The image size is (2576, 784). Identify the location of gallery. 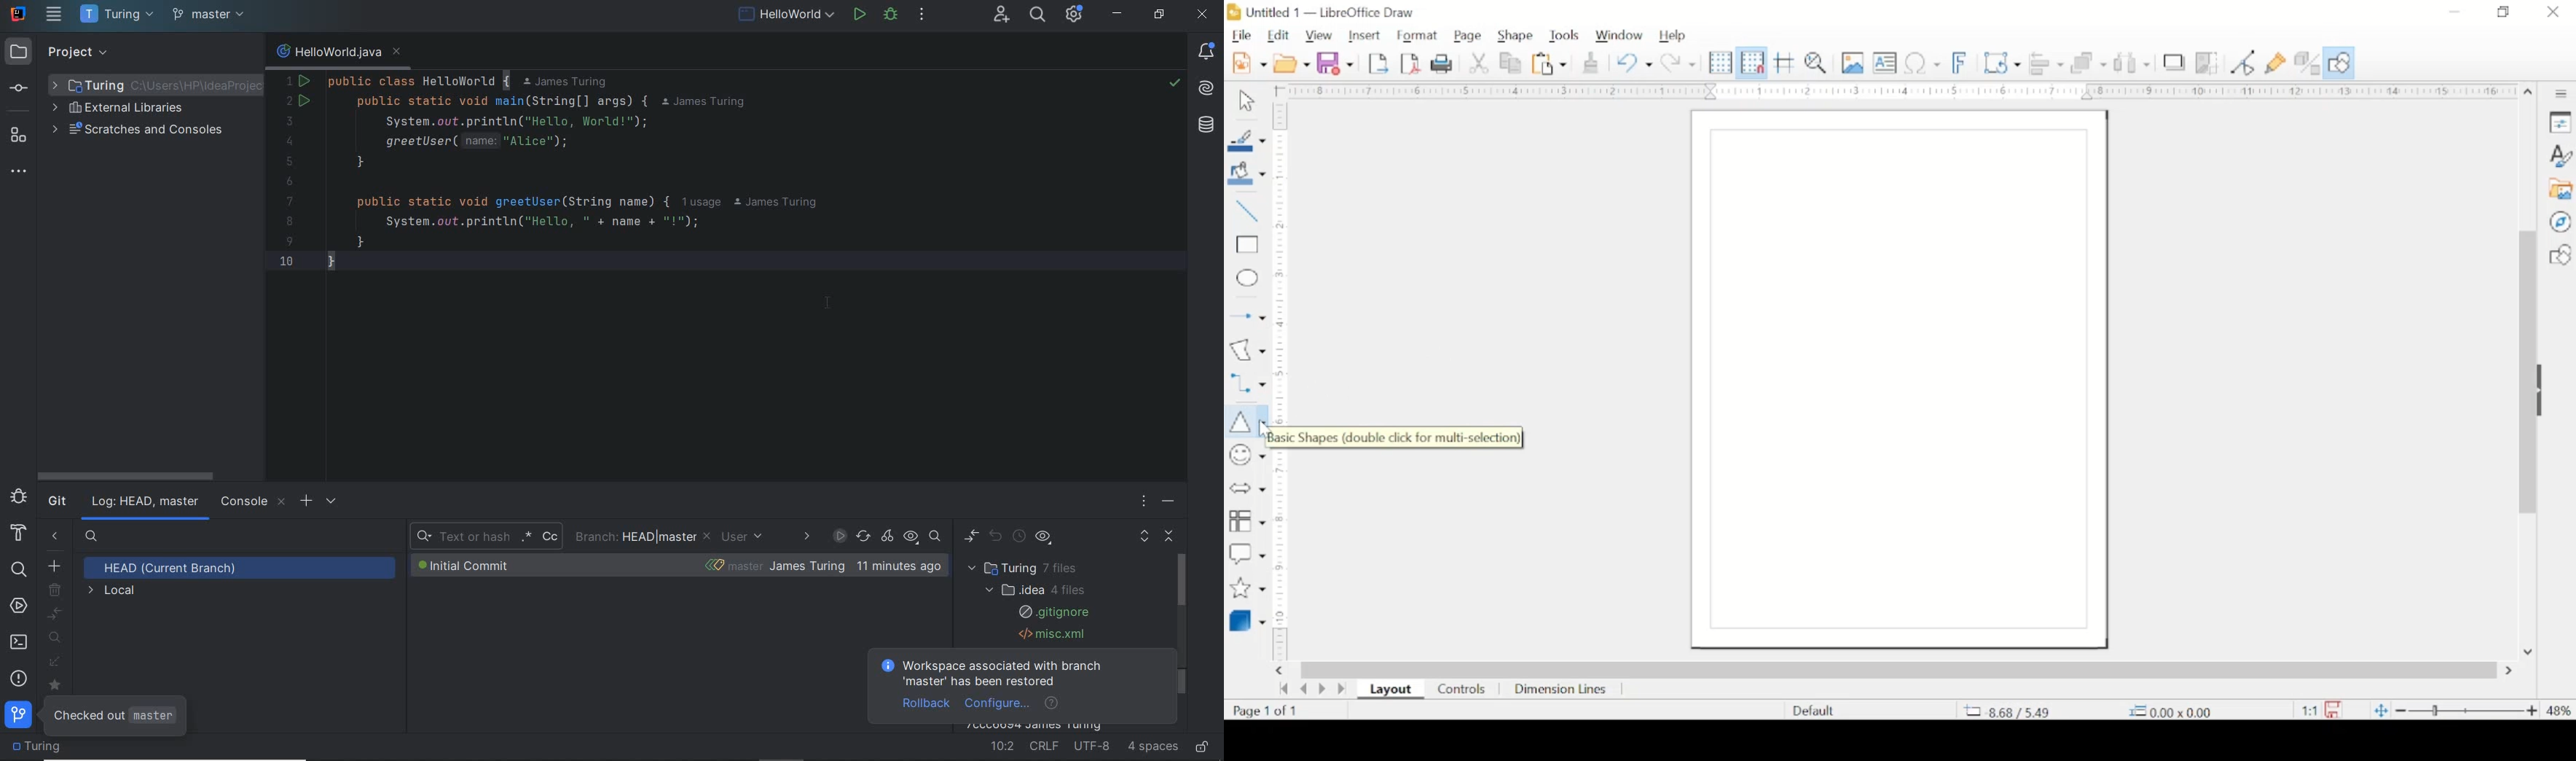
(2562, 190).